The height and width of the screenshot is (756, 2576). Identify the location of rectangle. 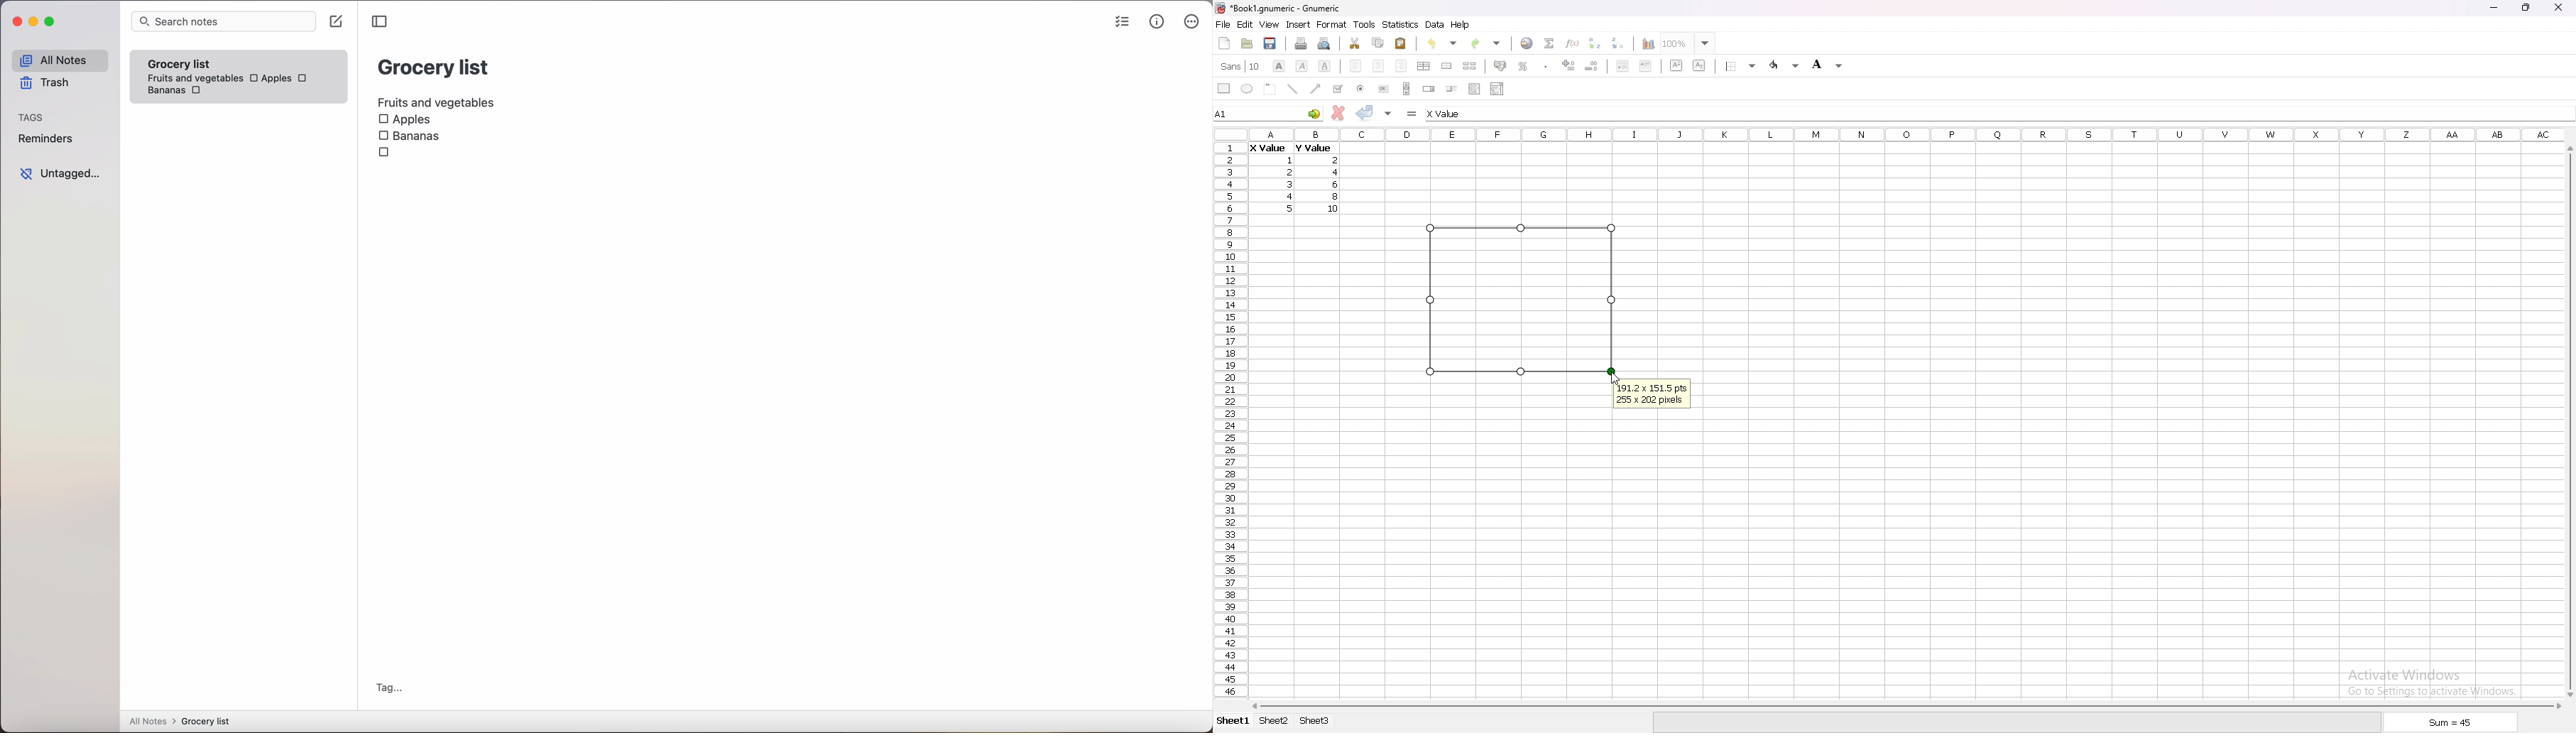
(1224, 87).